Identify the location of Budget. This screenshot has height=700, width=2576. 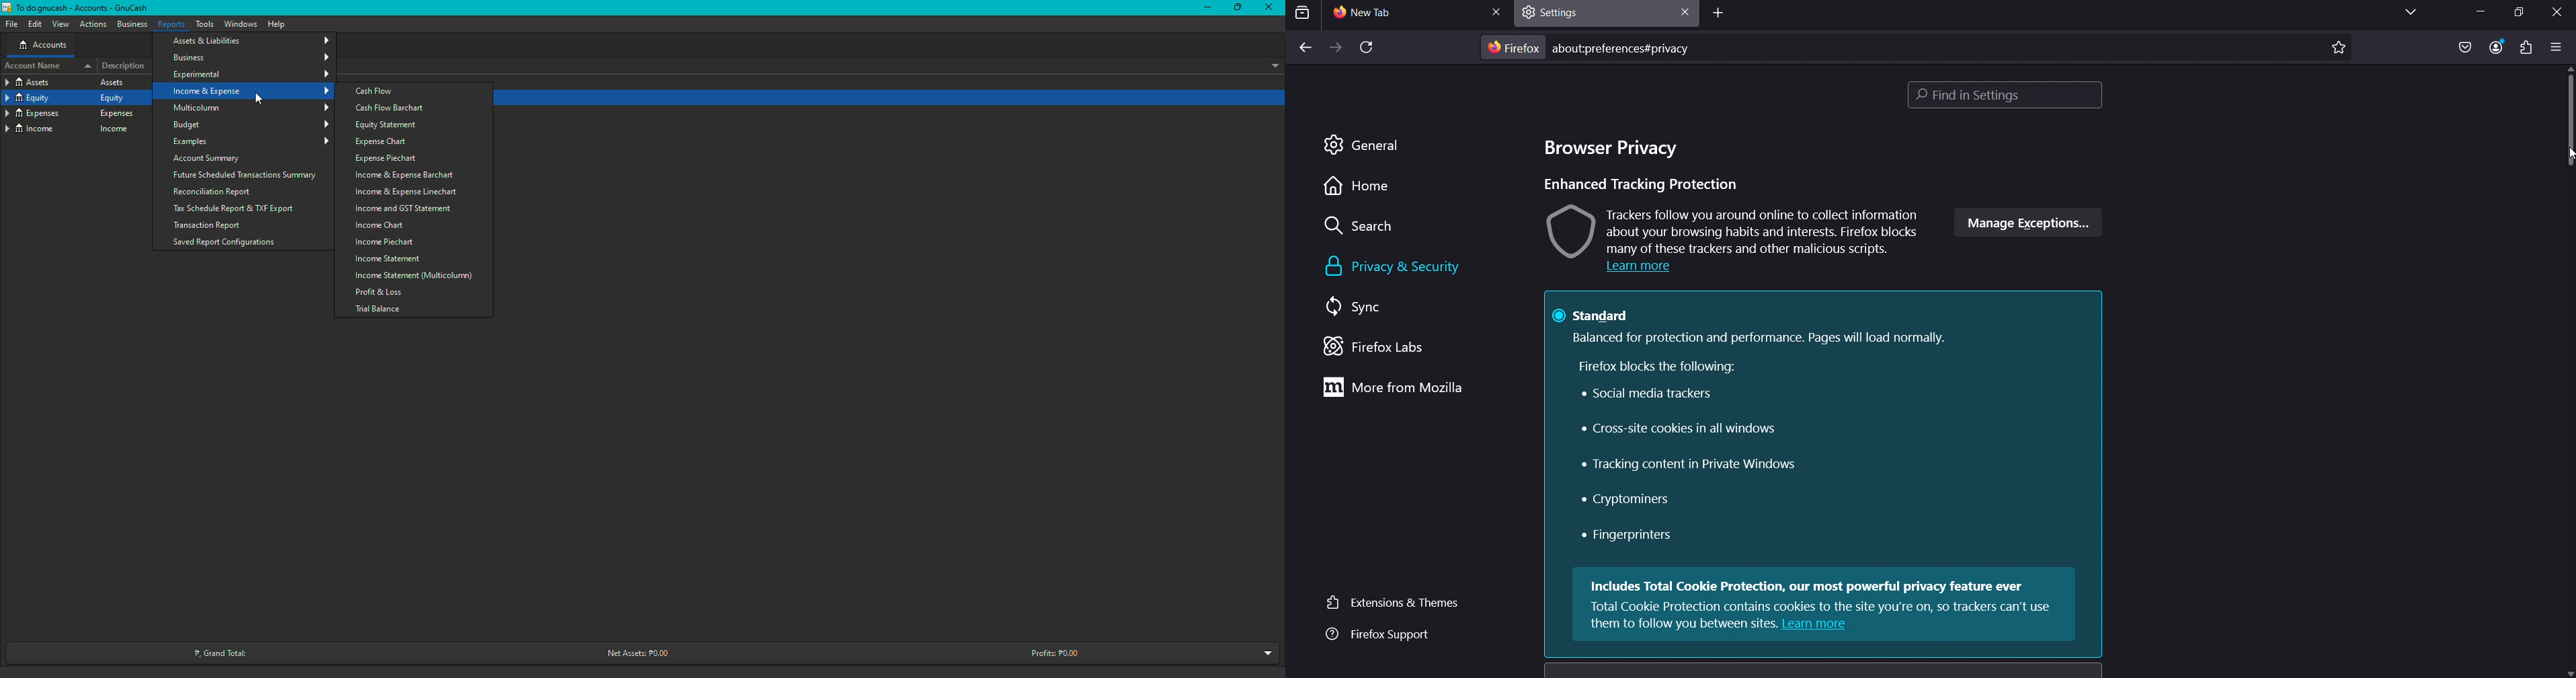
(250, 124).